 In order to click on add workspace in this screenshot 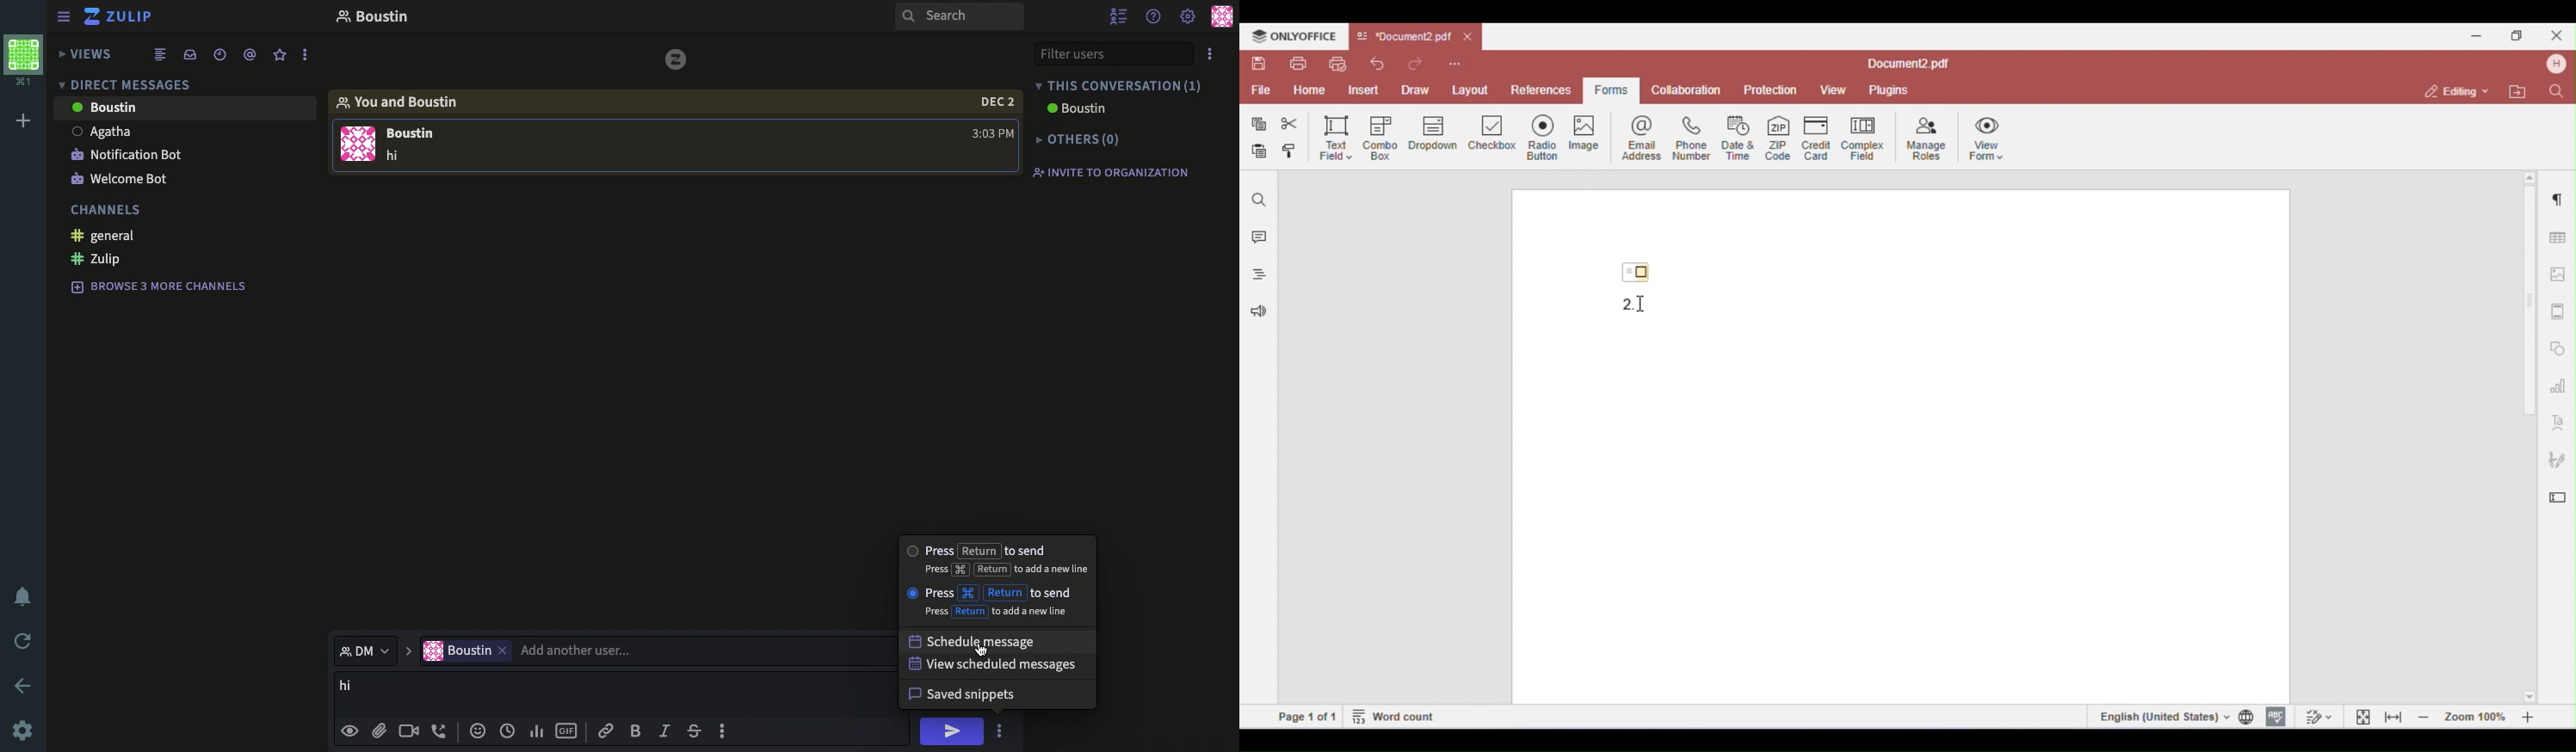, I will do `click(24, 118)`.